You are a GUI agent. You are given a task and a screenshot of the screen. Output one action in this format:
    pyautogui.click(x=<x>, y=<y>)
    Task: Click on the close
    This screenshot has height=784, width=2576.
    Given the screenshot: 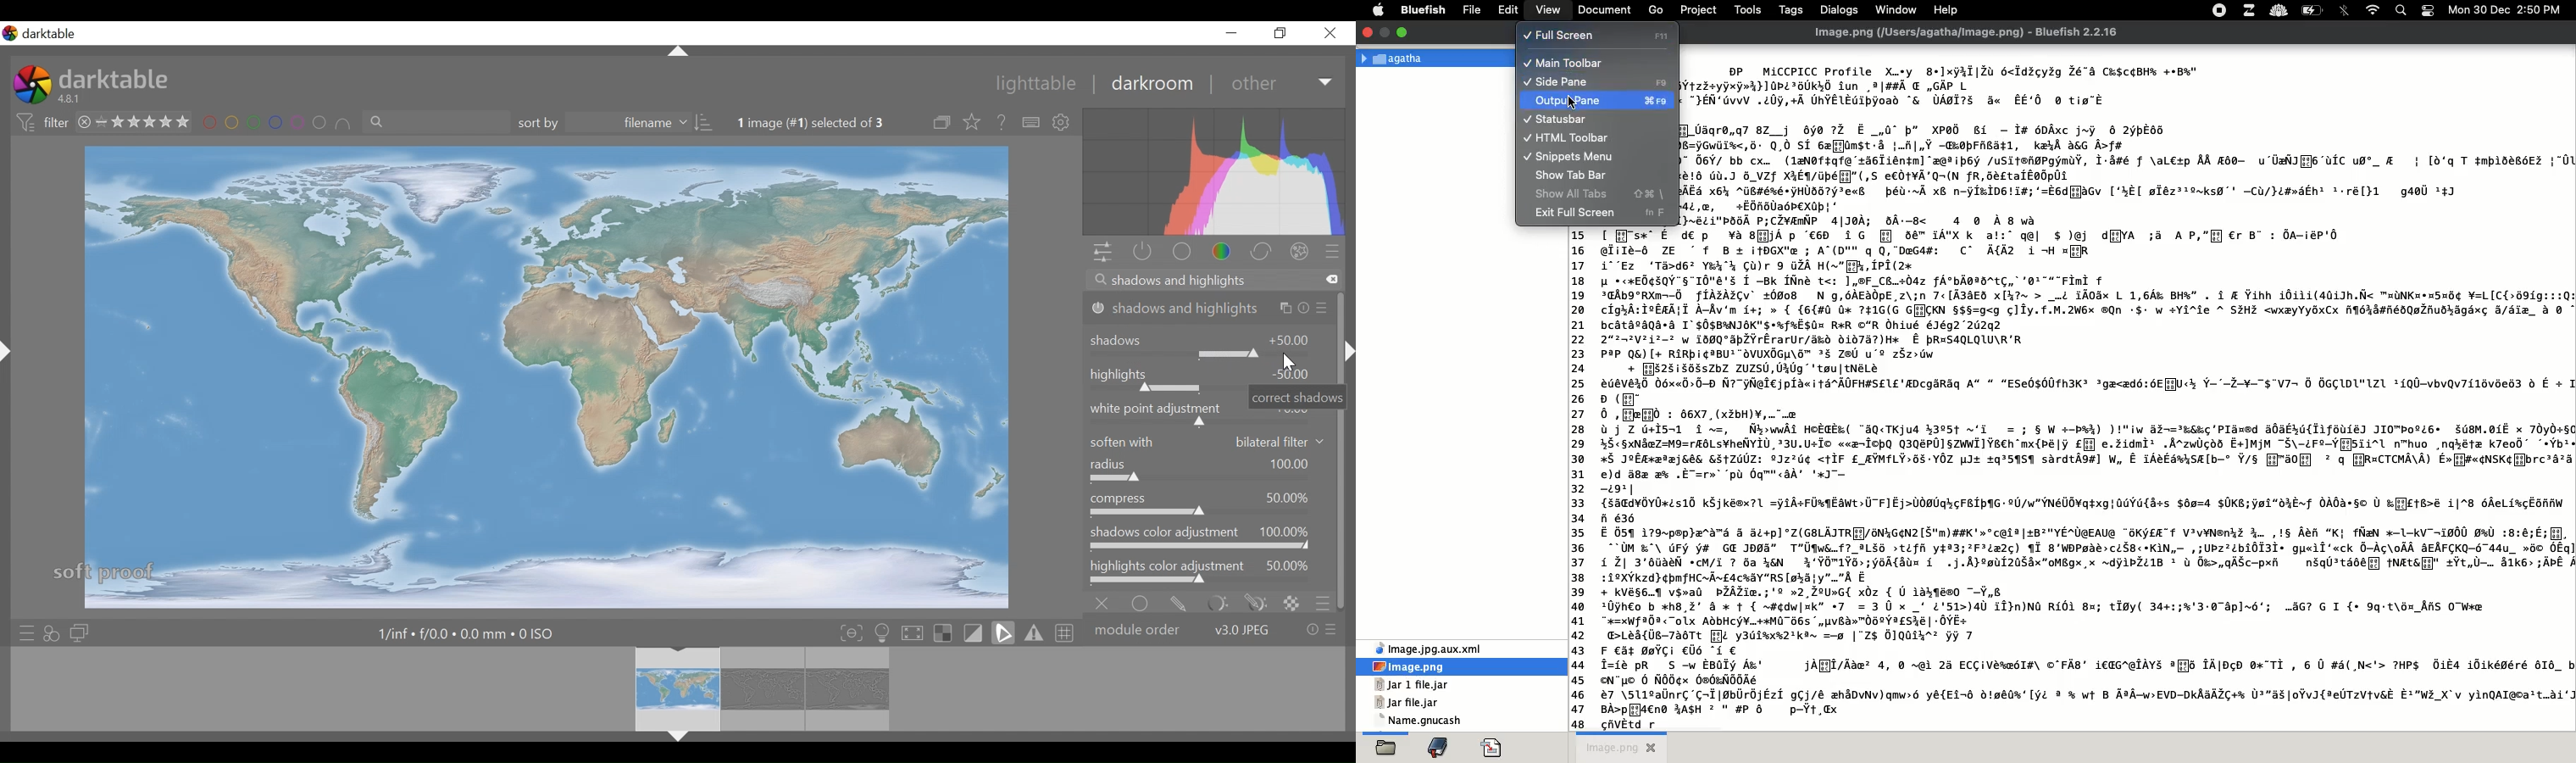 What is the action you would take?
    pyautogui.click(x=1652, y=749)
    